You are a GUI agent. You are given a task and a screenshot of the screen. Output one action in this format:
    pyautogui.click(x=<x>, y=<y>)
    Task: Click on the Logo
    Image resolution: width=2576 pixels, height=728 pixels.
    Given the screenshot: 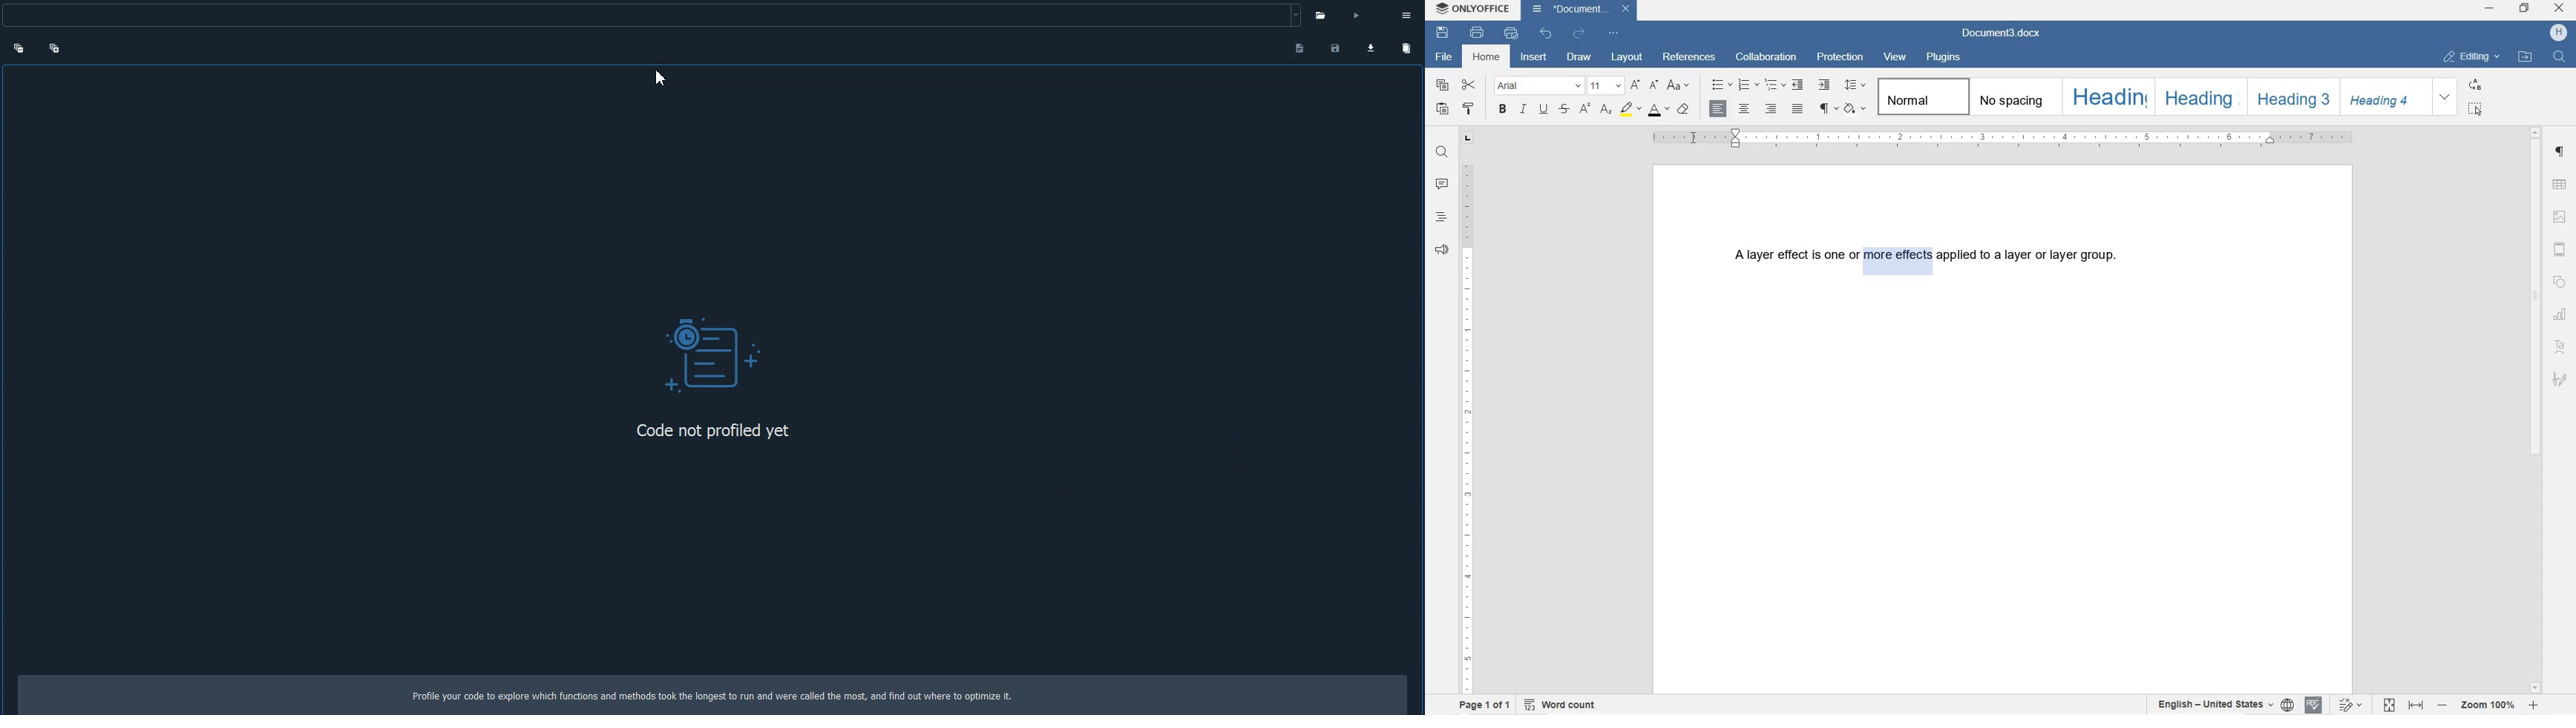 What is the action you would take?
    pyautogui.click(x=712, y=351)
    